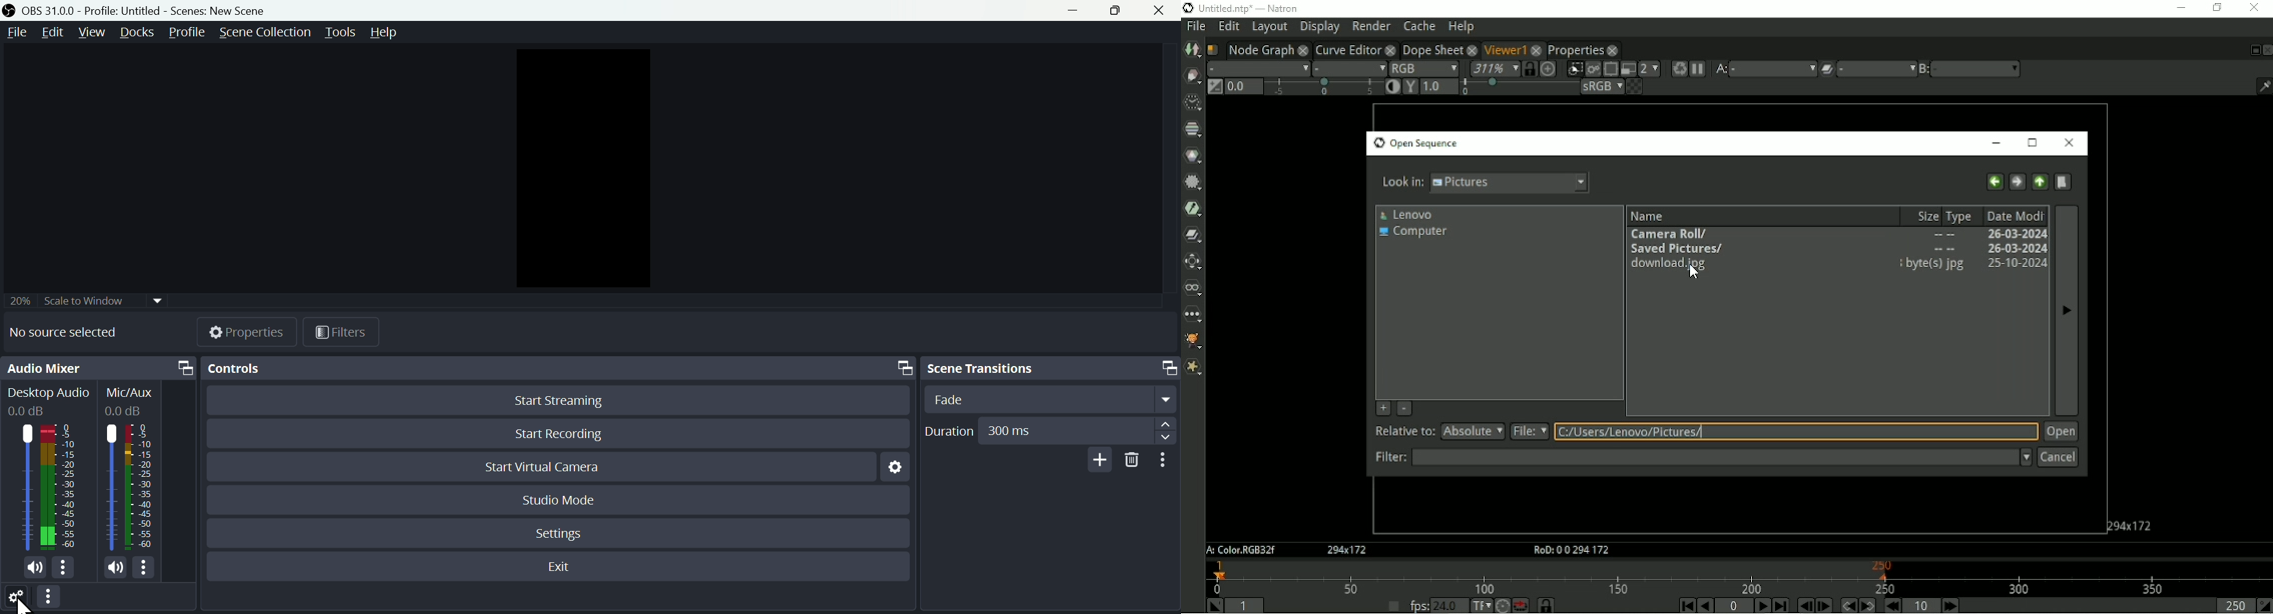 This screenshot has height=616, width=2296. Describe the element at coordinates (564, 568) in the screenshot. I see `Exit` at that location.